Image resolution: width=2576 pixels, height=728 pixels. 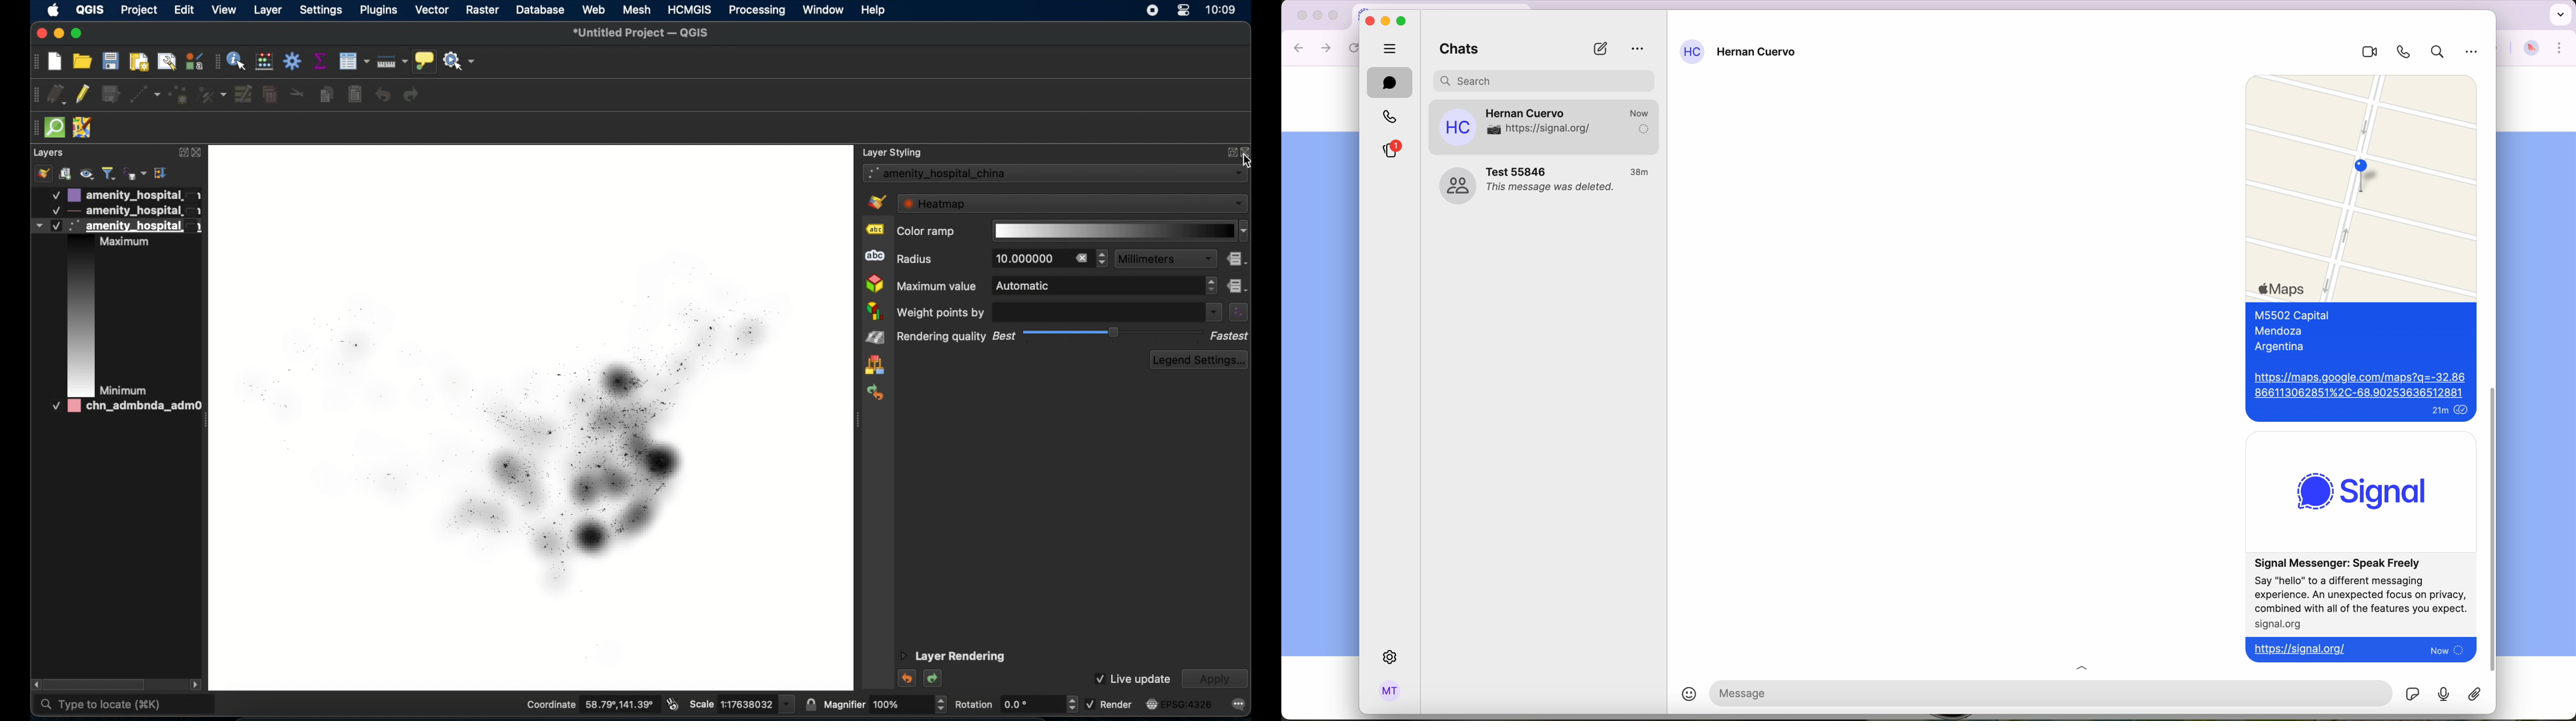 What do you see at coordinates (1238, 312) in the screenshot?
I see `expression builder` at bounding box center [1238, 312].